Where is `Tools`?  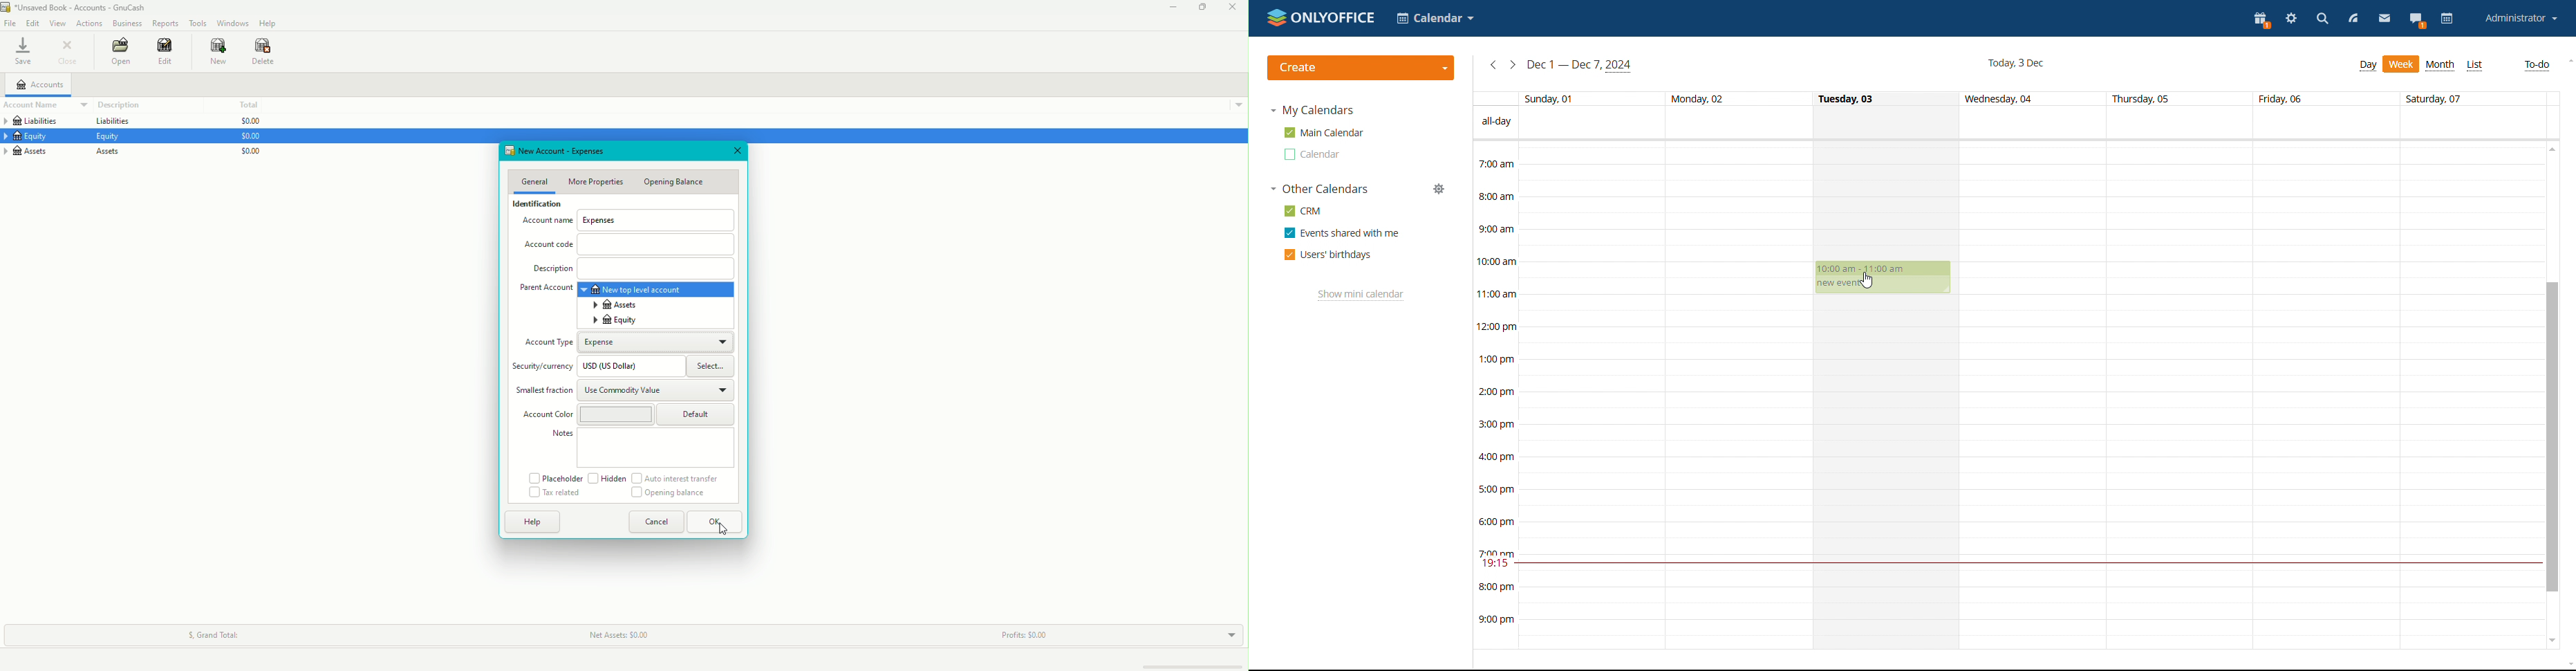 Tools is located at coordinates (197, 21).